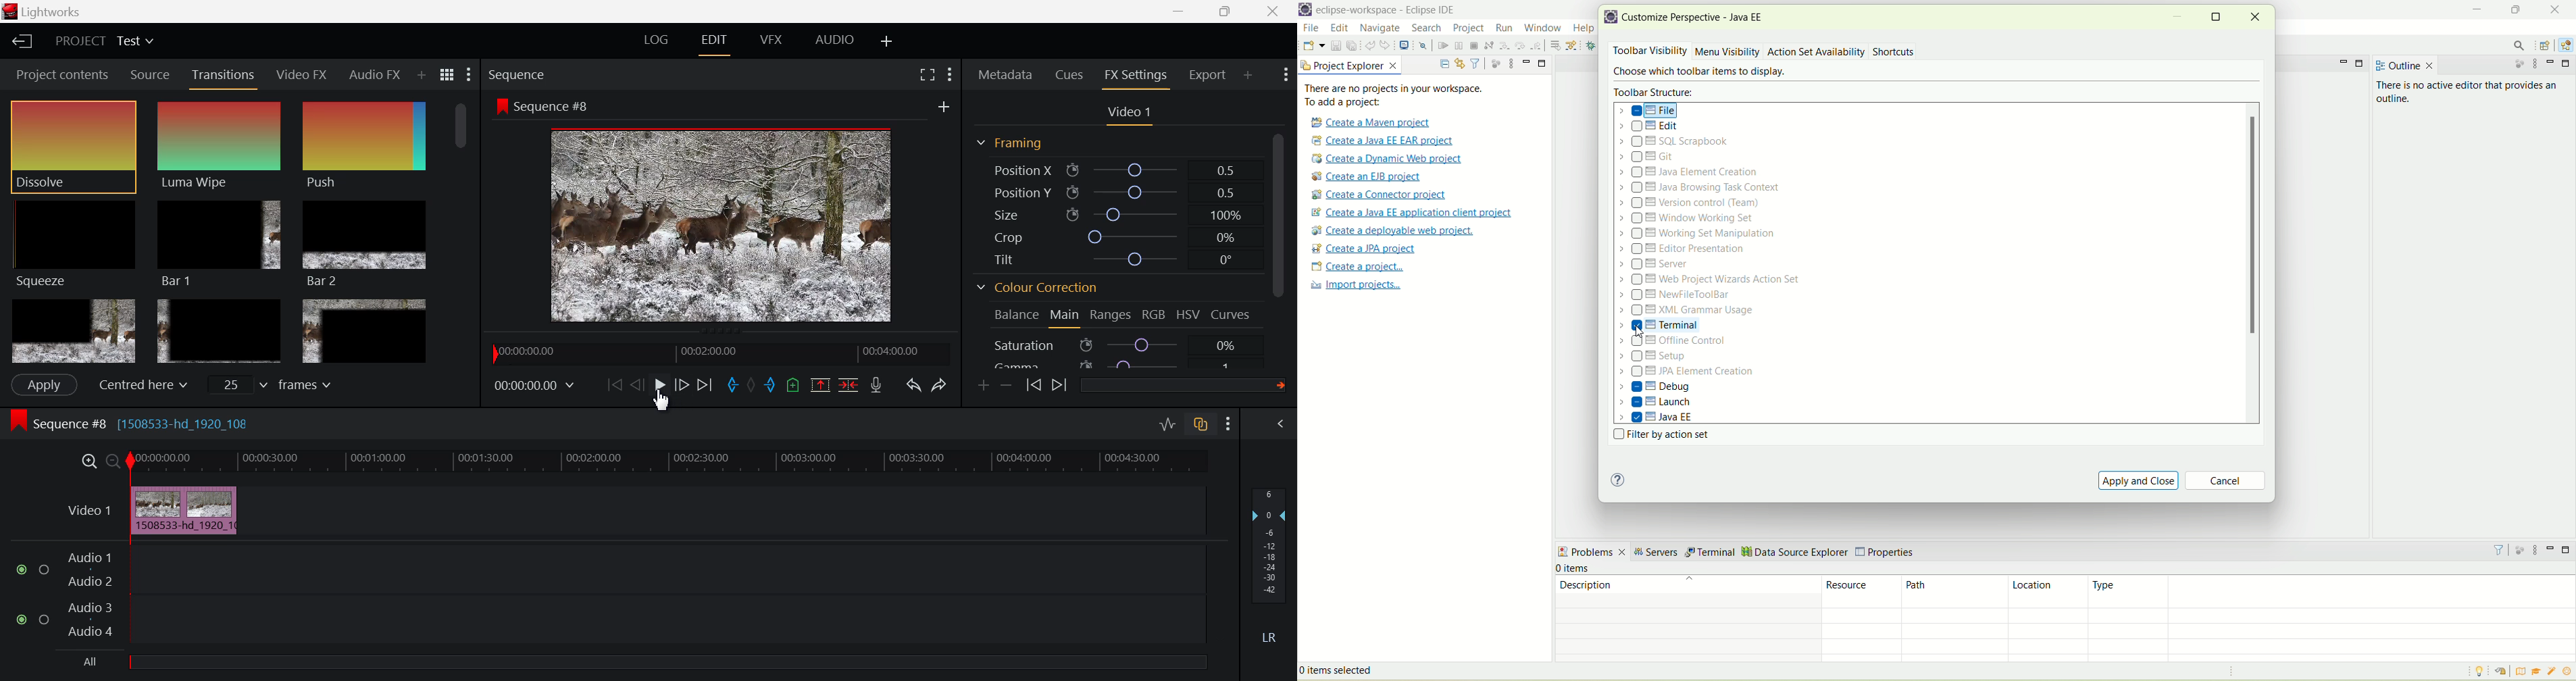  I want to click on Apply, so click(43, 384).